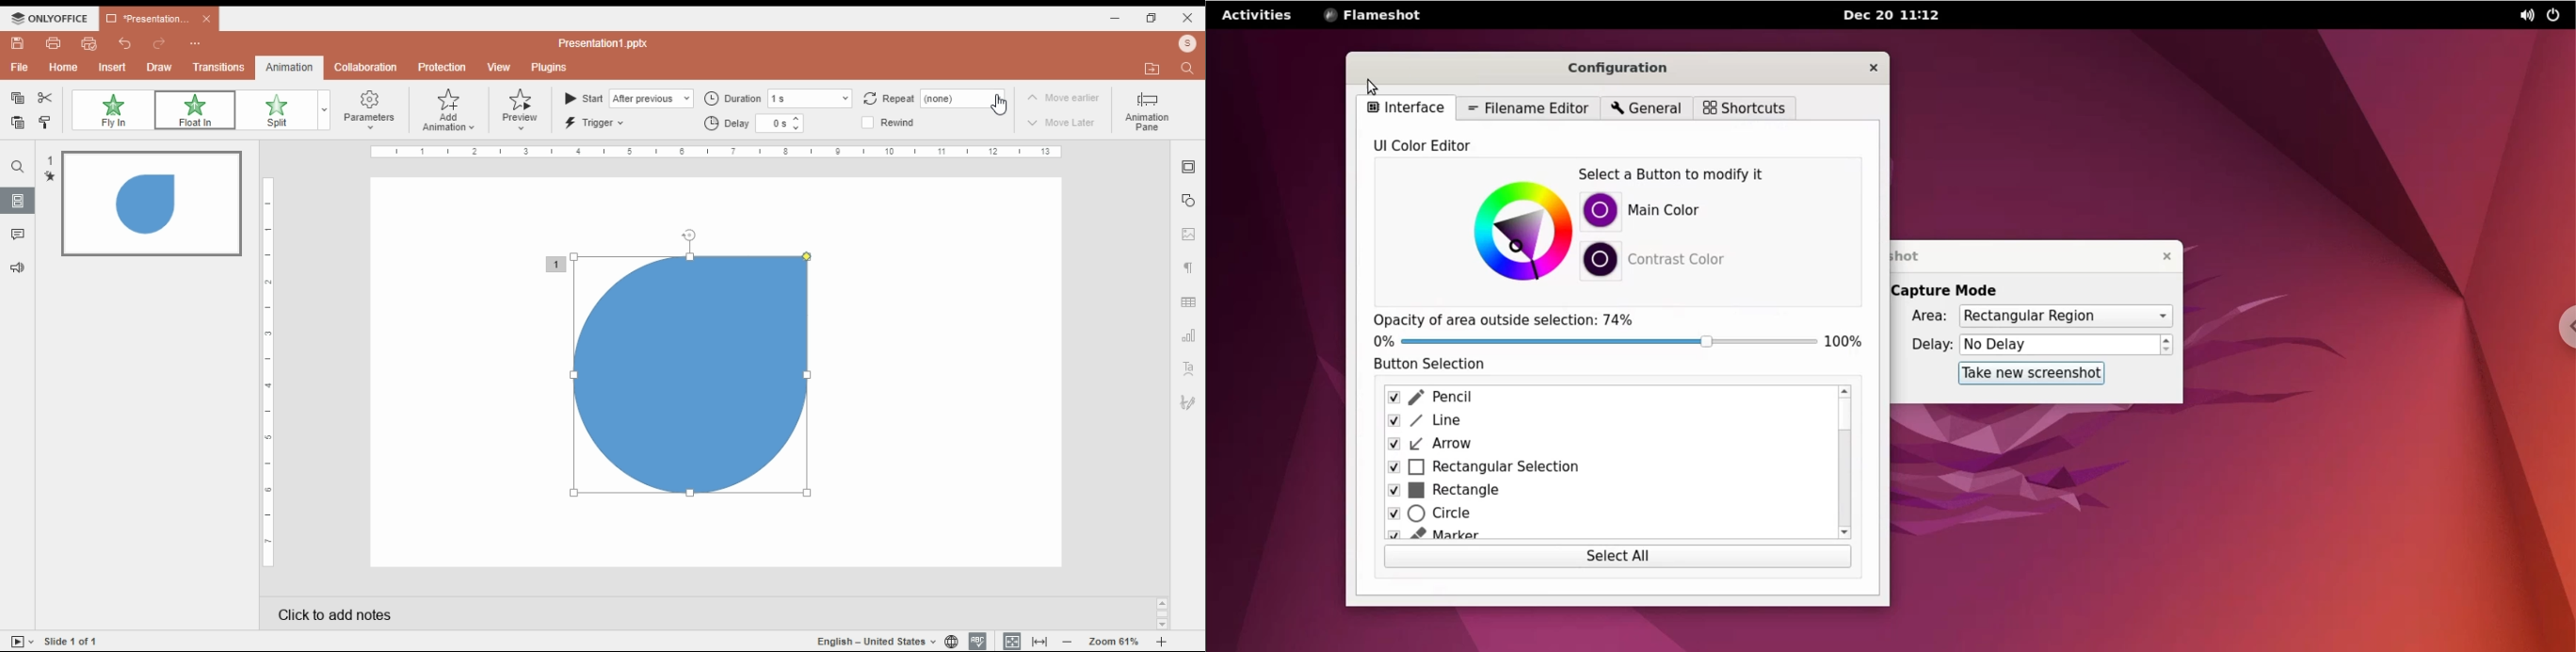  I want to click on image settings, so click(1188, 234).